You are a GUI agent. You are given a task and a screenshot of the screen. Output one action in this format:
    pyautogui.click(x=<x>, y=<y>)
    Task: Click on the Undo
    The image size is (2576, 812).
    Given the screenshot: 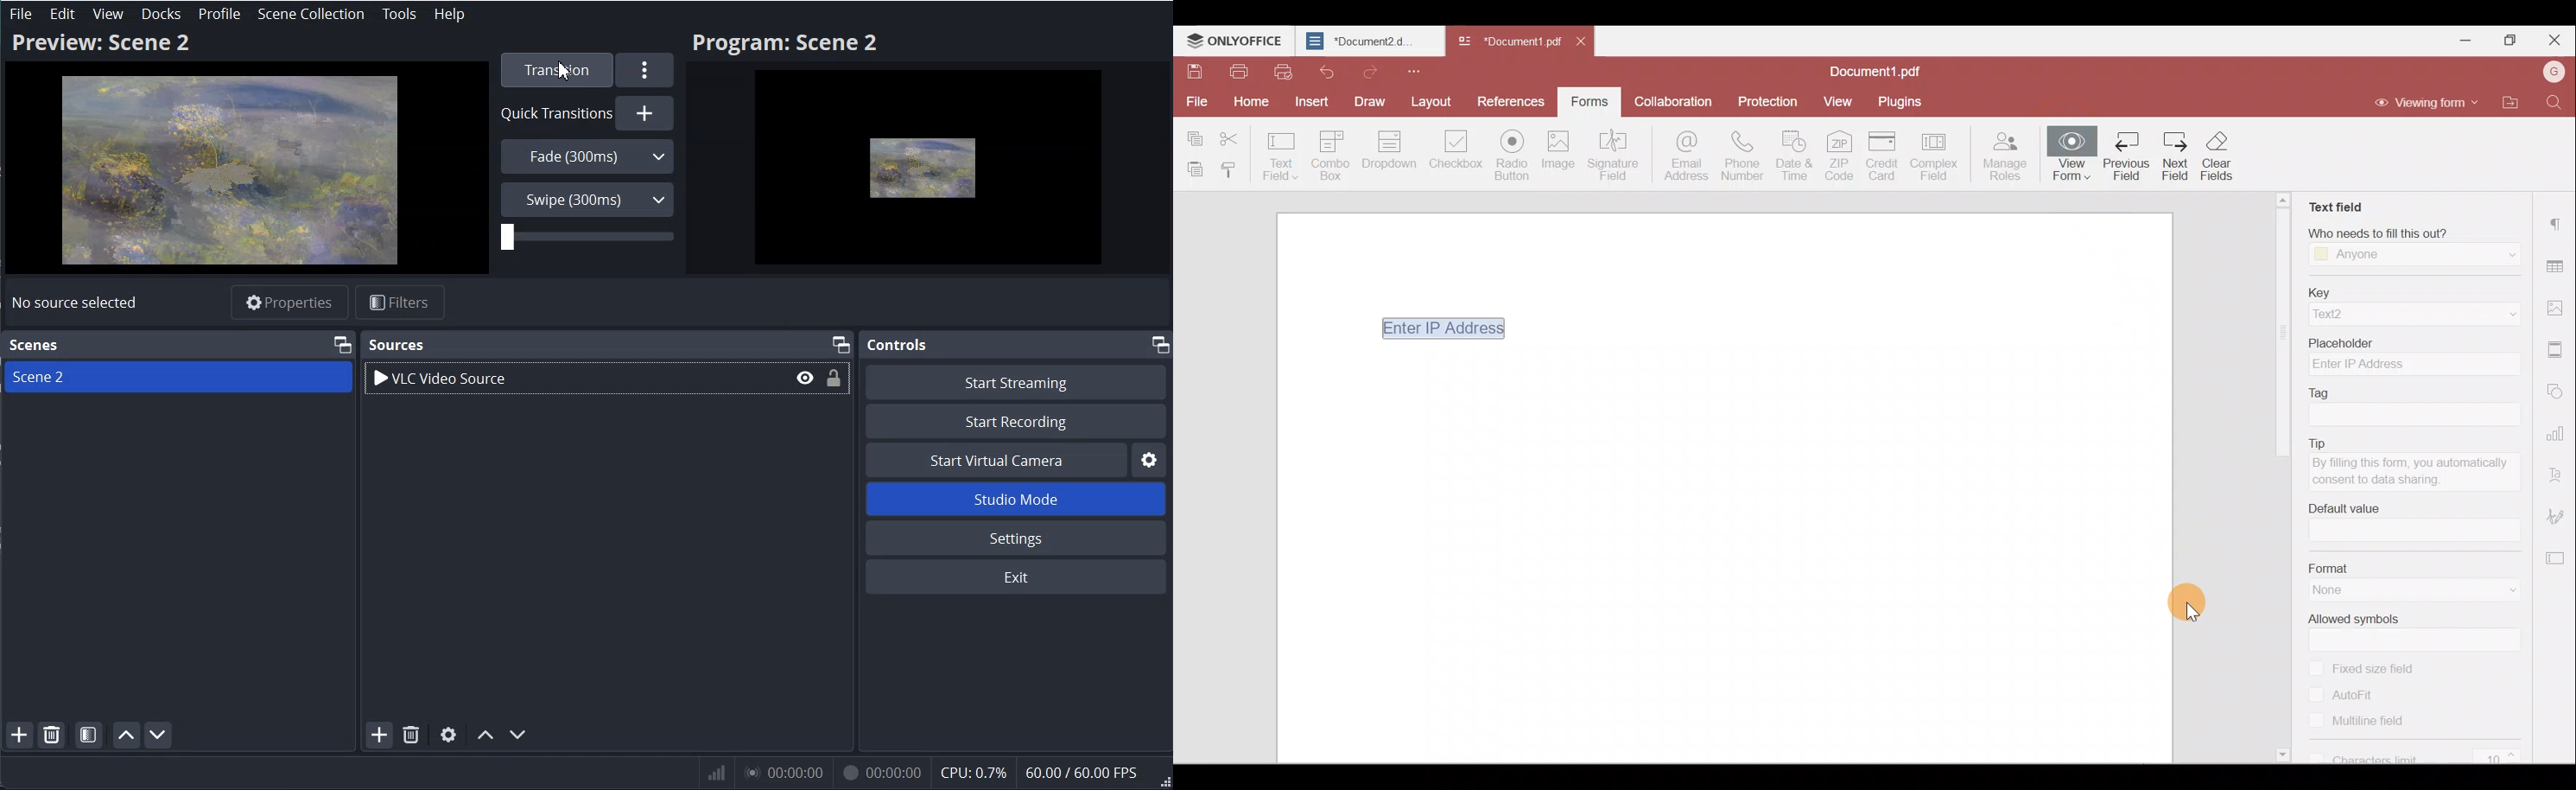 What is the action you would take?
    pyautogui.click(x=1326, y=71)
    